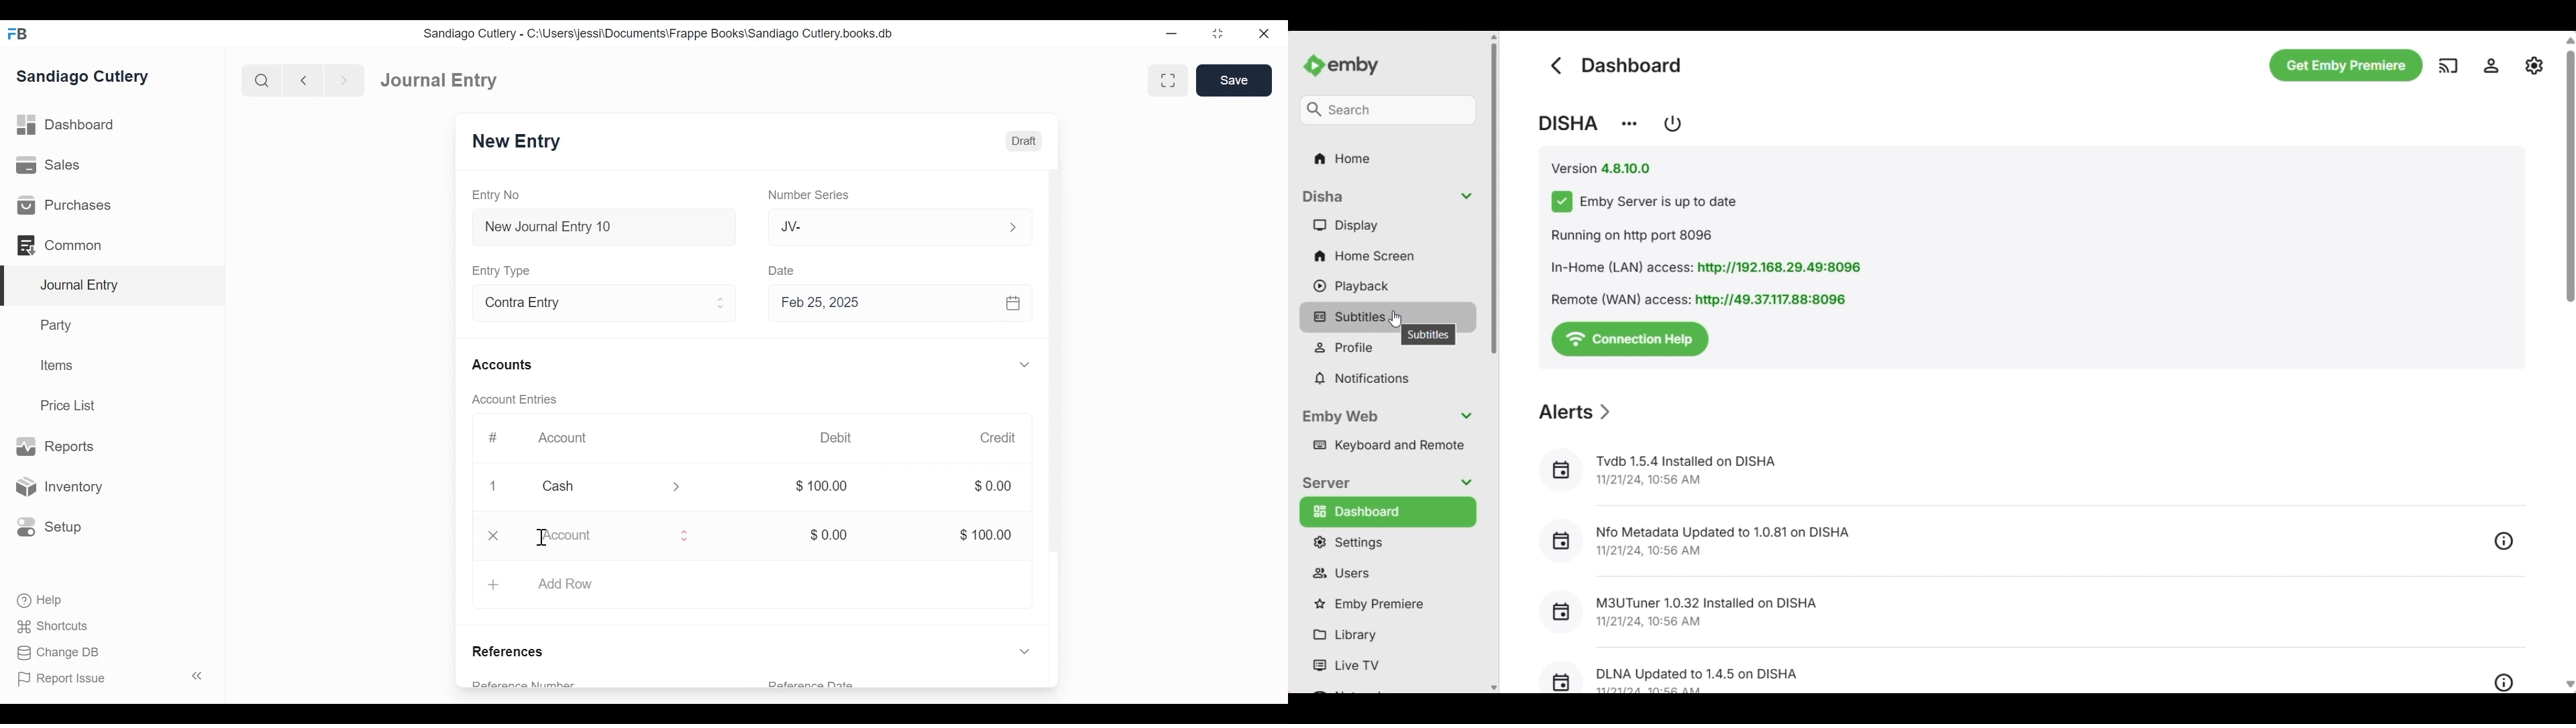 Image resolution: width=2576 pixels, height=728 pixels. Describe the element at coordinates (818, 486) in the screenshot. I see `$100.00` at that location.